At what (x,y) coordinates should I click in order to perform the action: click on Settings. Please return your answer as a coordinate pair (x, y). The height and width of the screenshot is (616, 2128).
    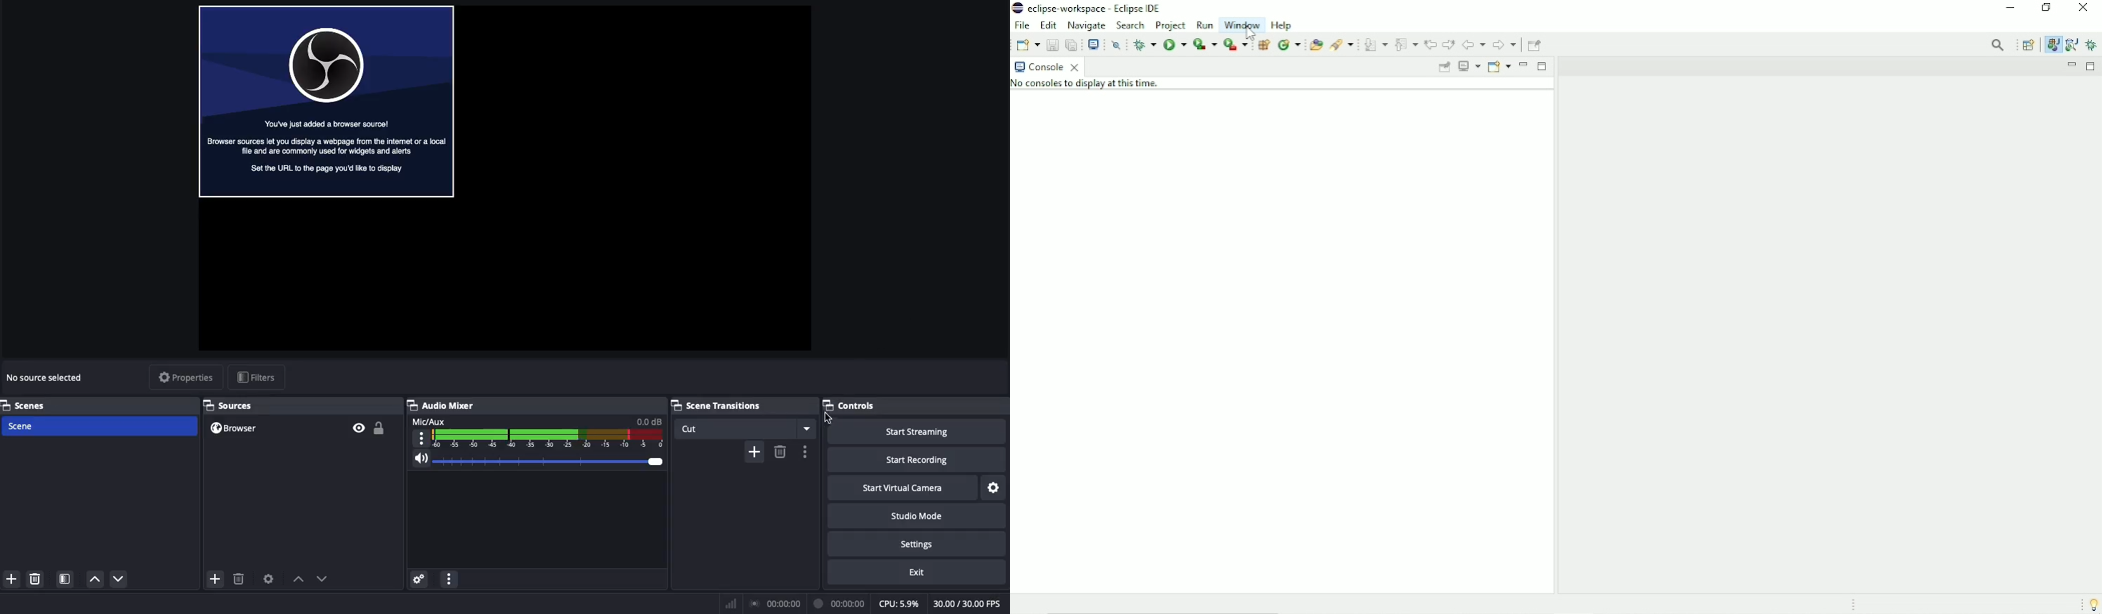
    Looking at the image, I should click on (994, 488).